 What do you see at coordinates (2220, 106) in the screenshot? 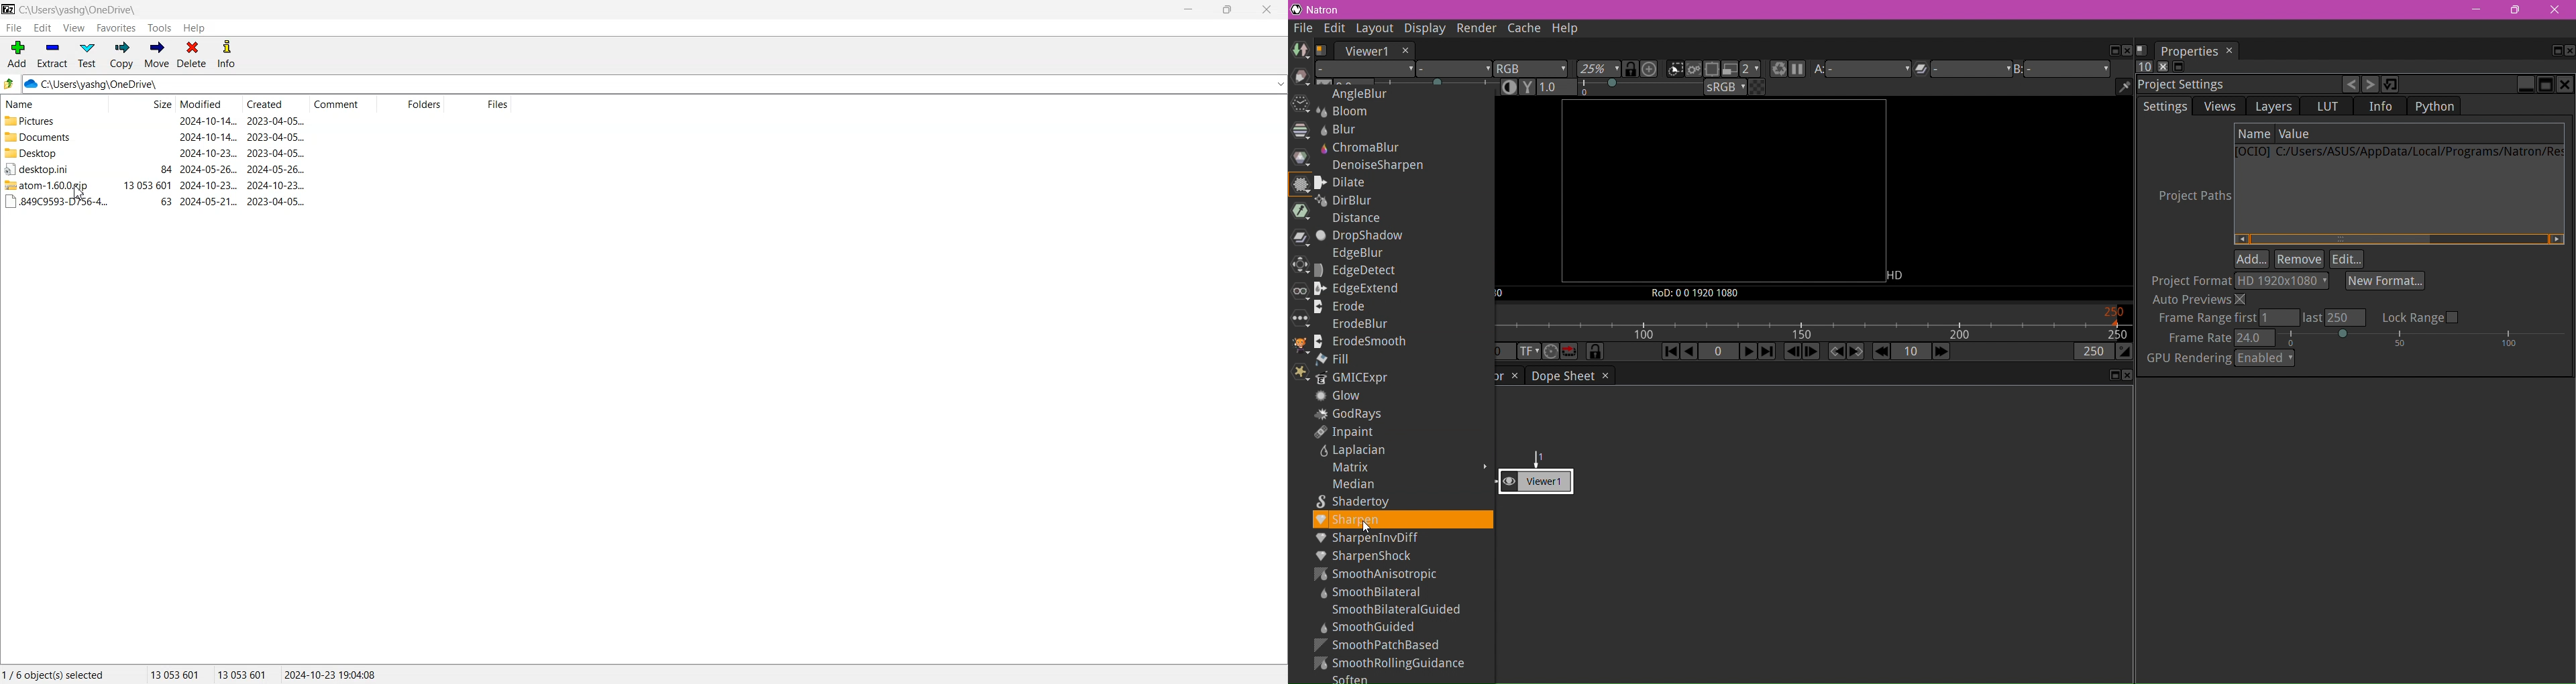
I see `Views` at bounding box center [2220, 106].